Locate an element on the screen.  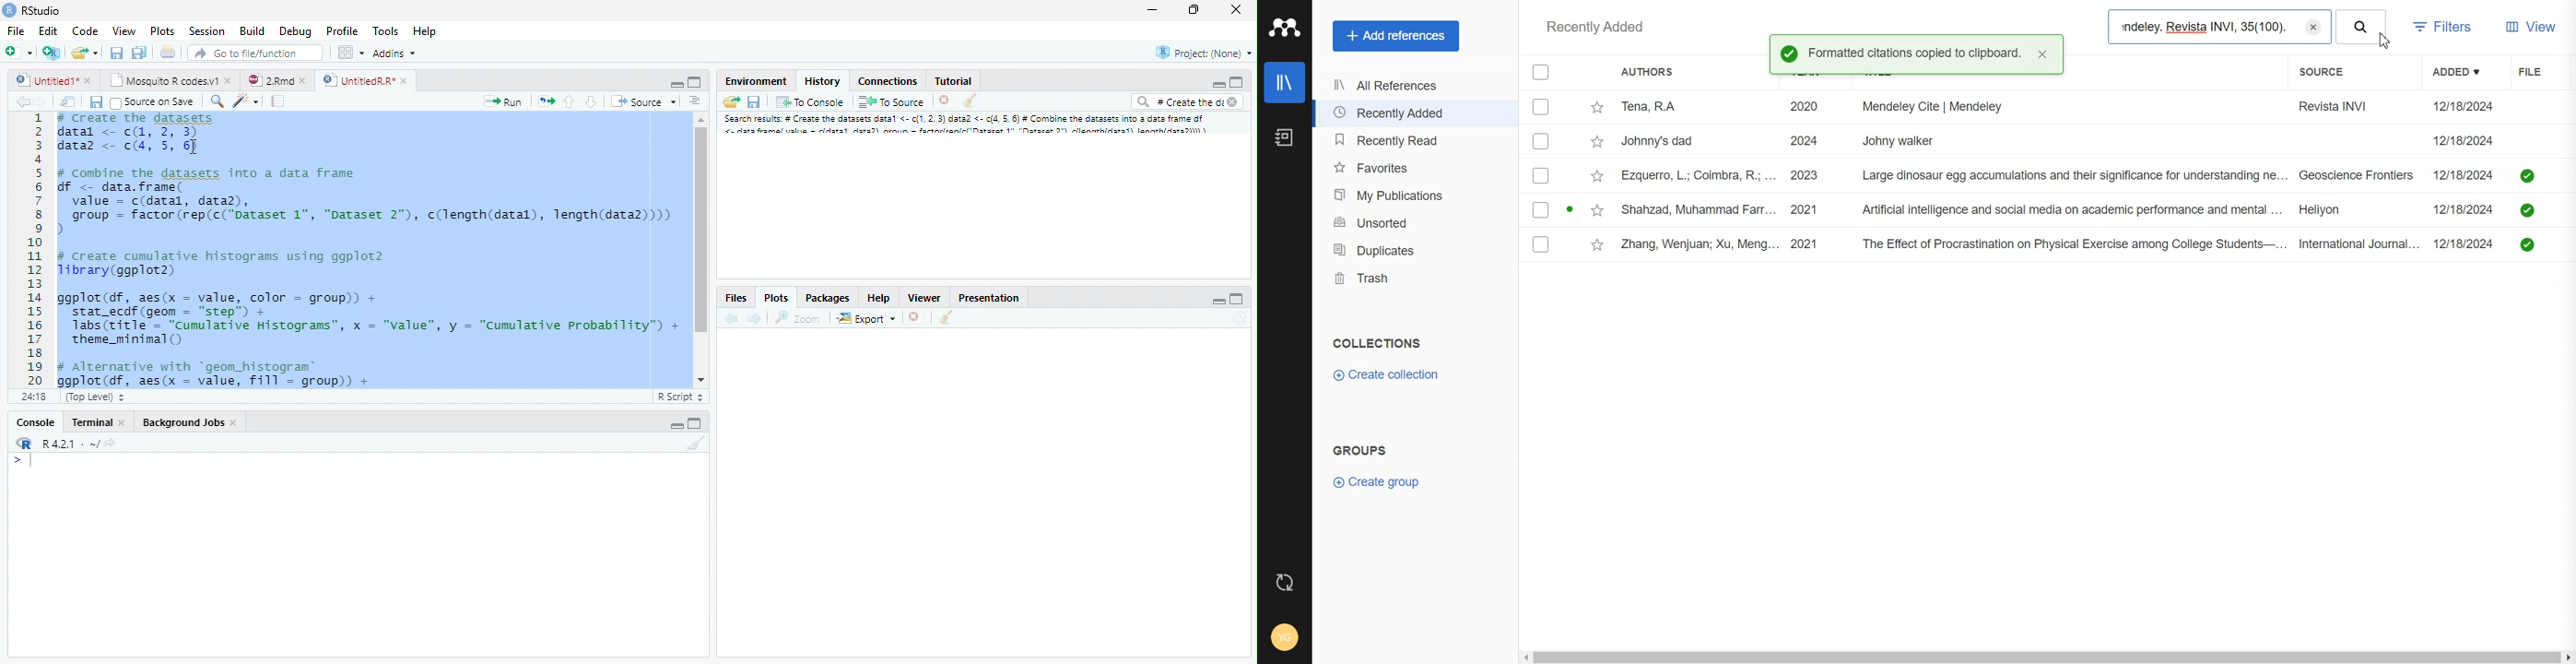
Environment is located at coordinates (755, 81).